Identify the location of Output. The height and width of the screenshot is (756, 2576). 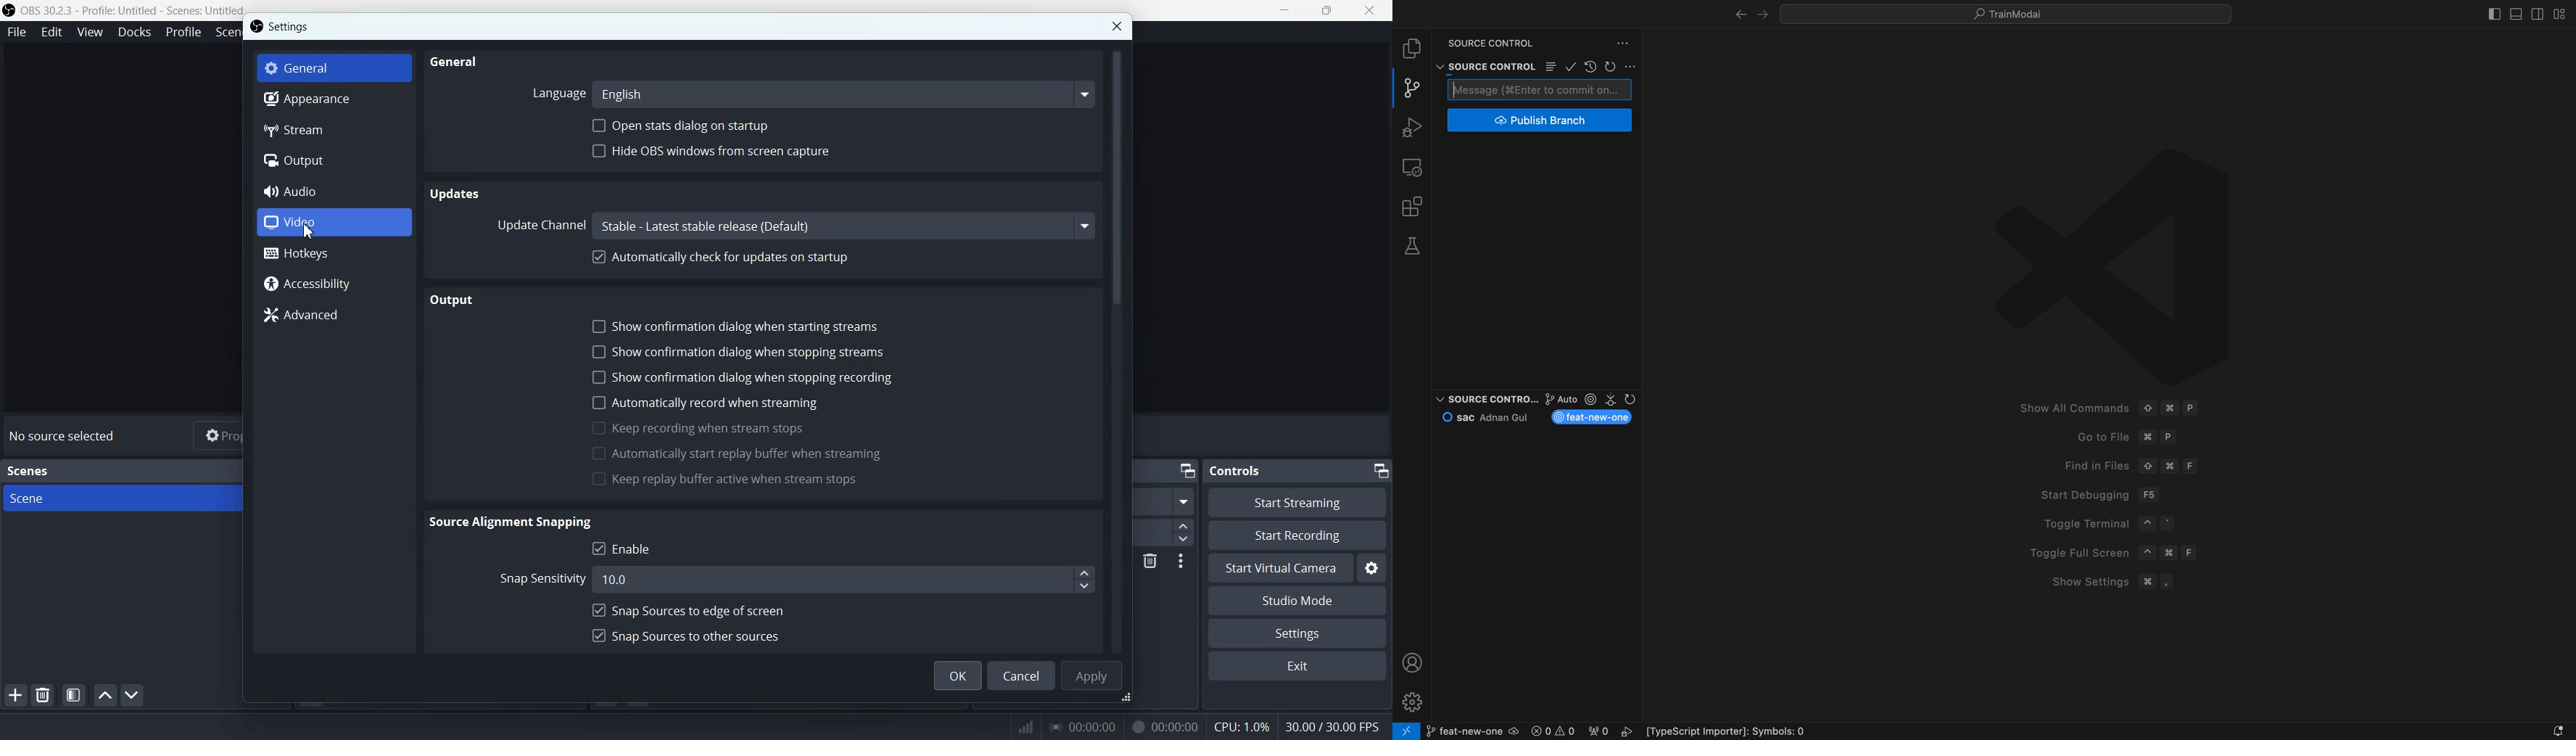
(332, 160).